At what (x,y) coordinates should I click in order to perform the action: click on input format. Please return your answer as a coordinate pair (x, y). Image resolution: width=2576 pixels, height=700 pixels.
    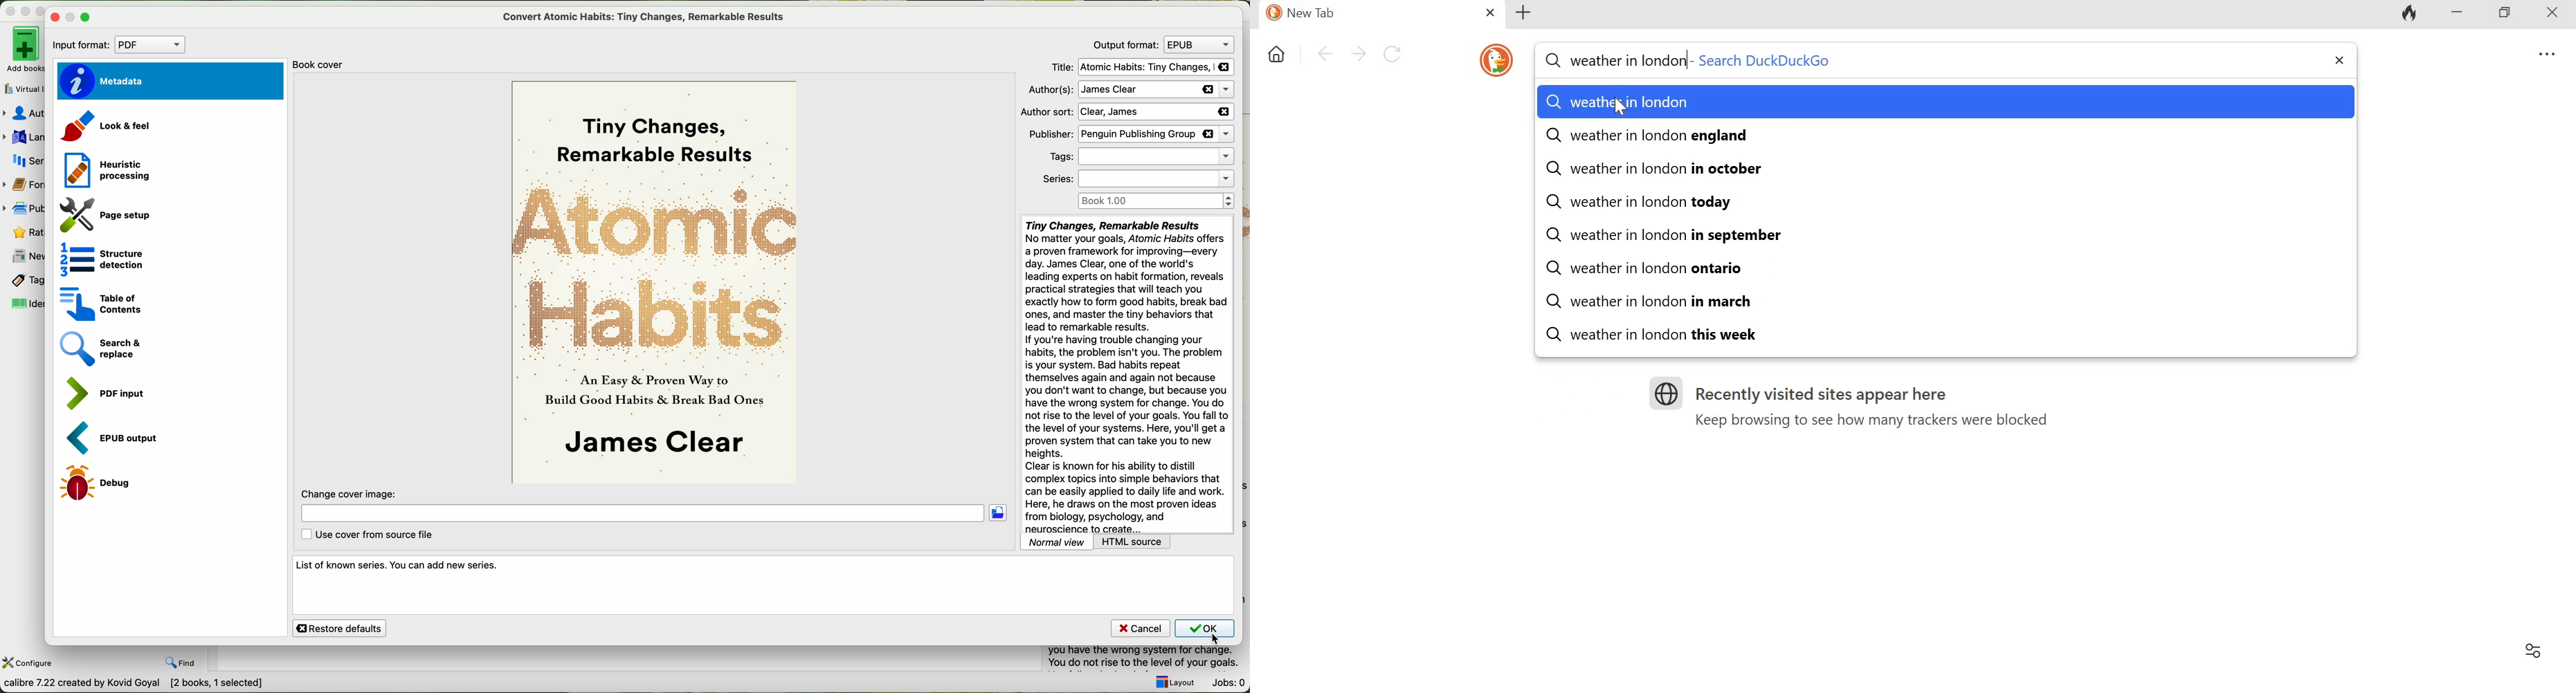
    Looking at the image, I should click on (116, 45).